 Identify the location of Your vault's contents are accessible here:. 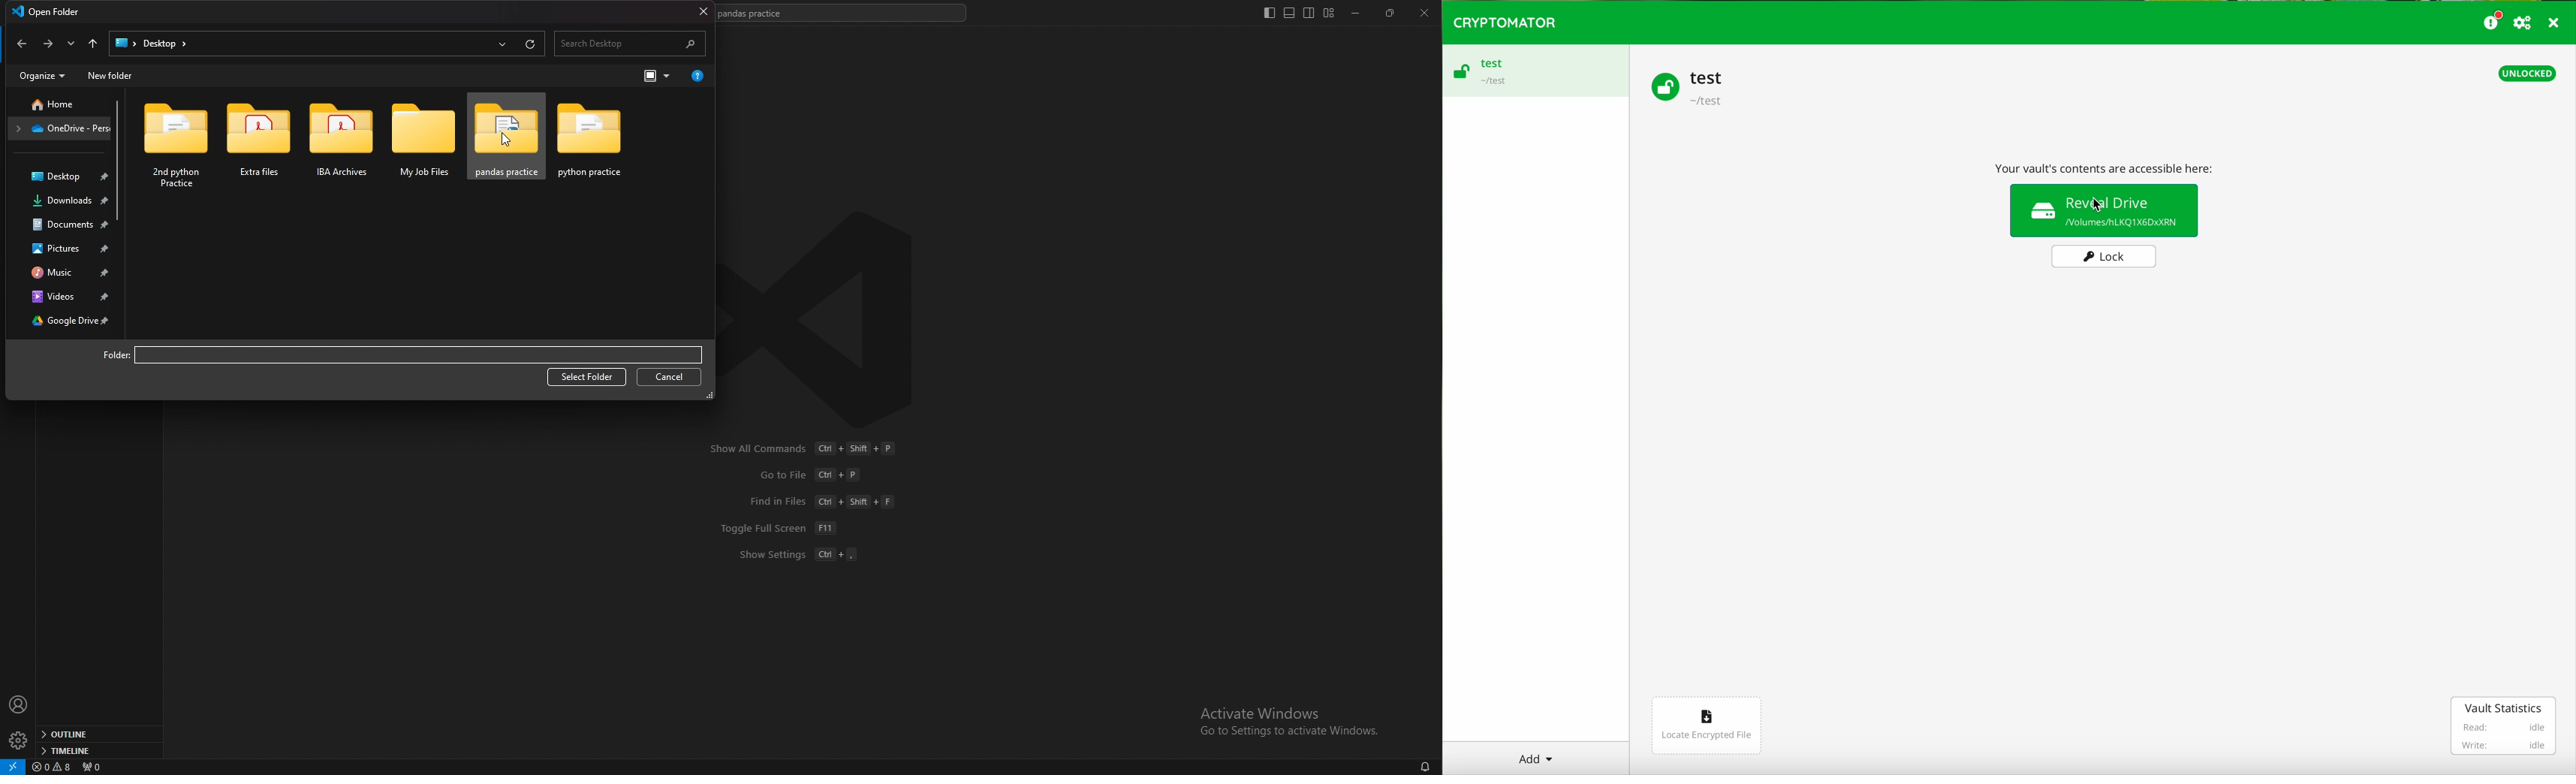
(2109, 166).